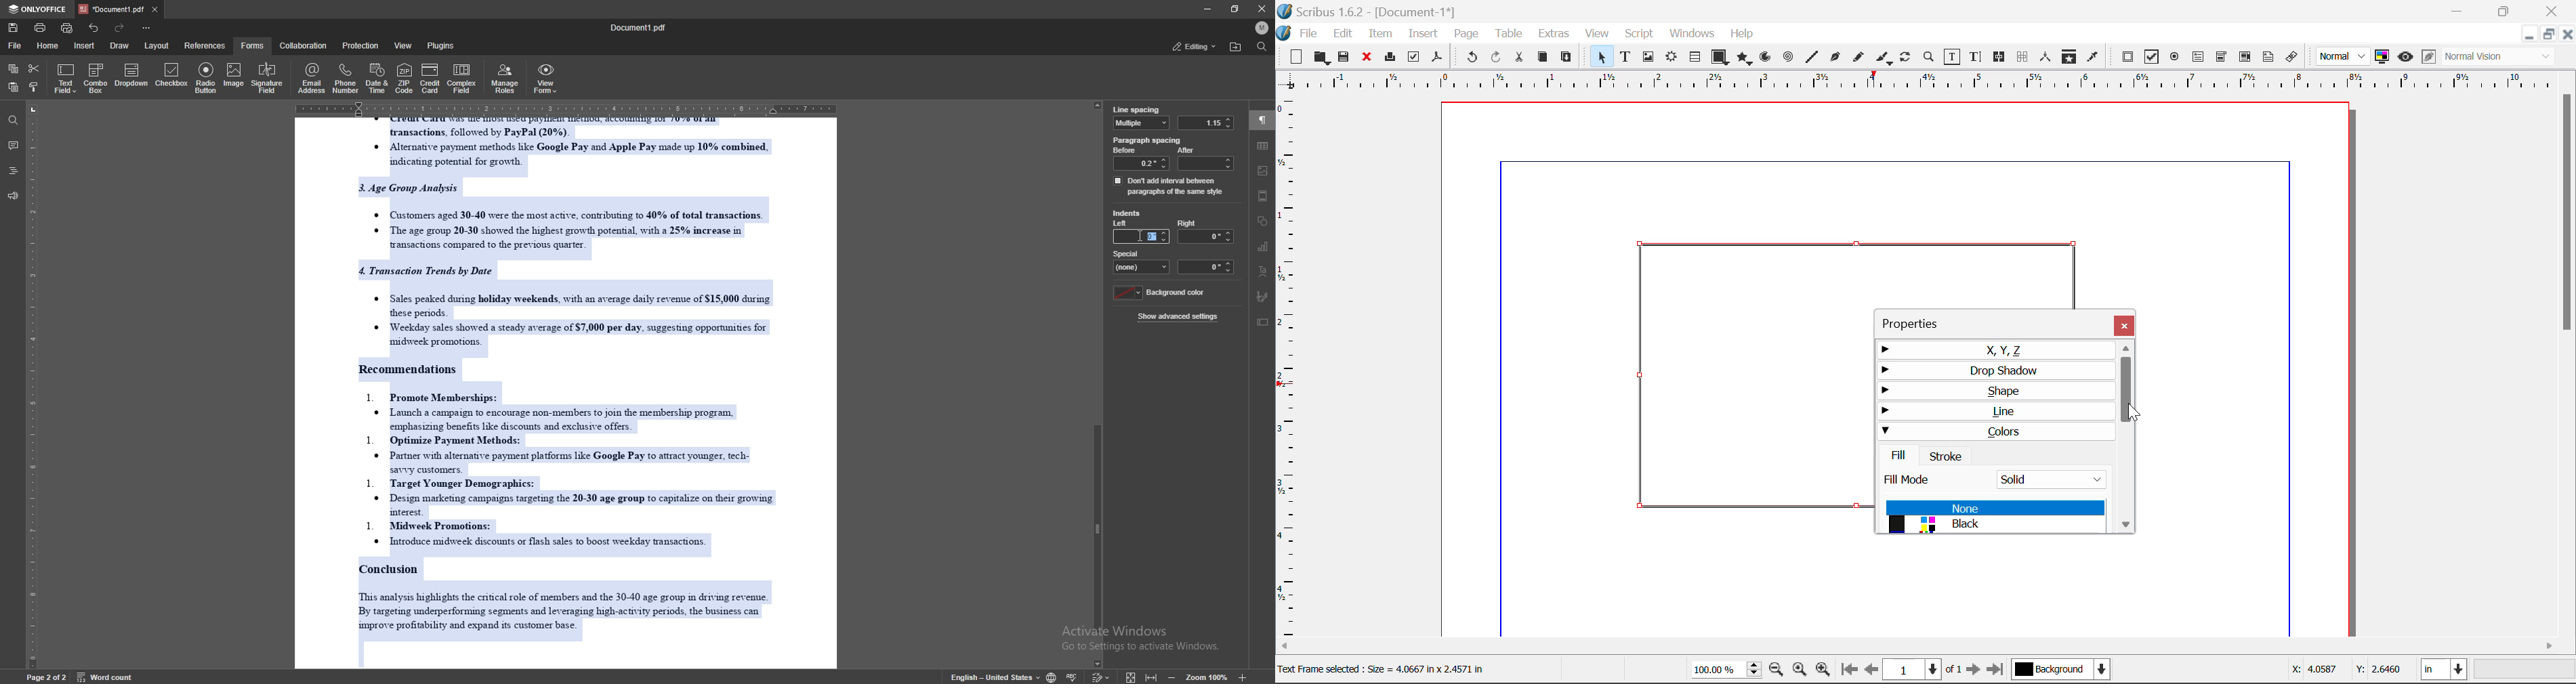 This screenshot has height=700, width=2576. What do you see at coordinates (1743, 34) in the screenshot?
I see `Help` at bounding box center [1743, 34].